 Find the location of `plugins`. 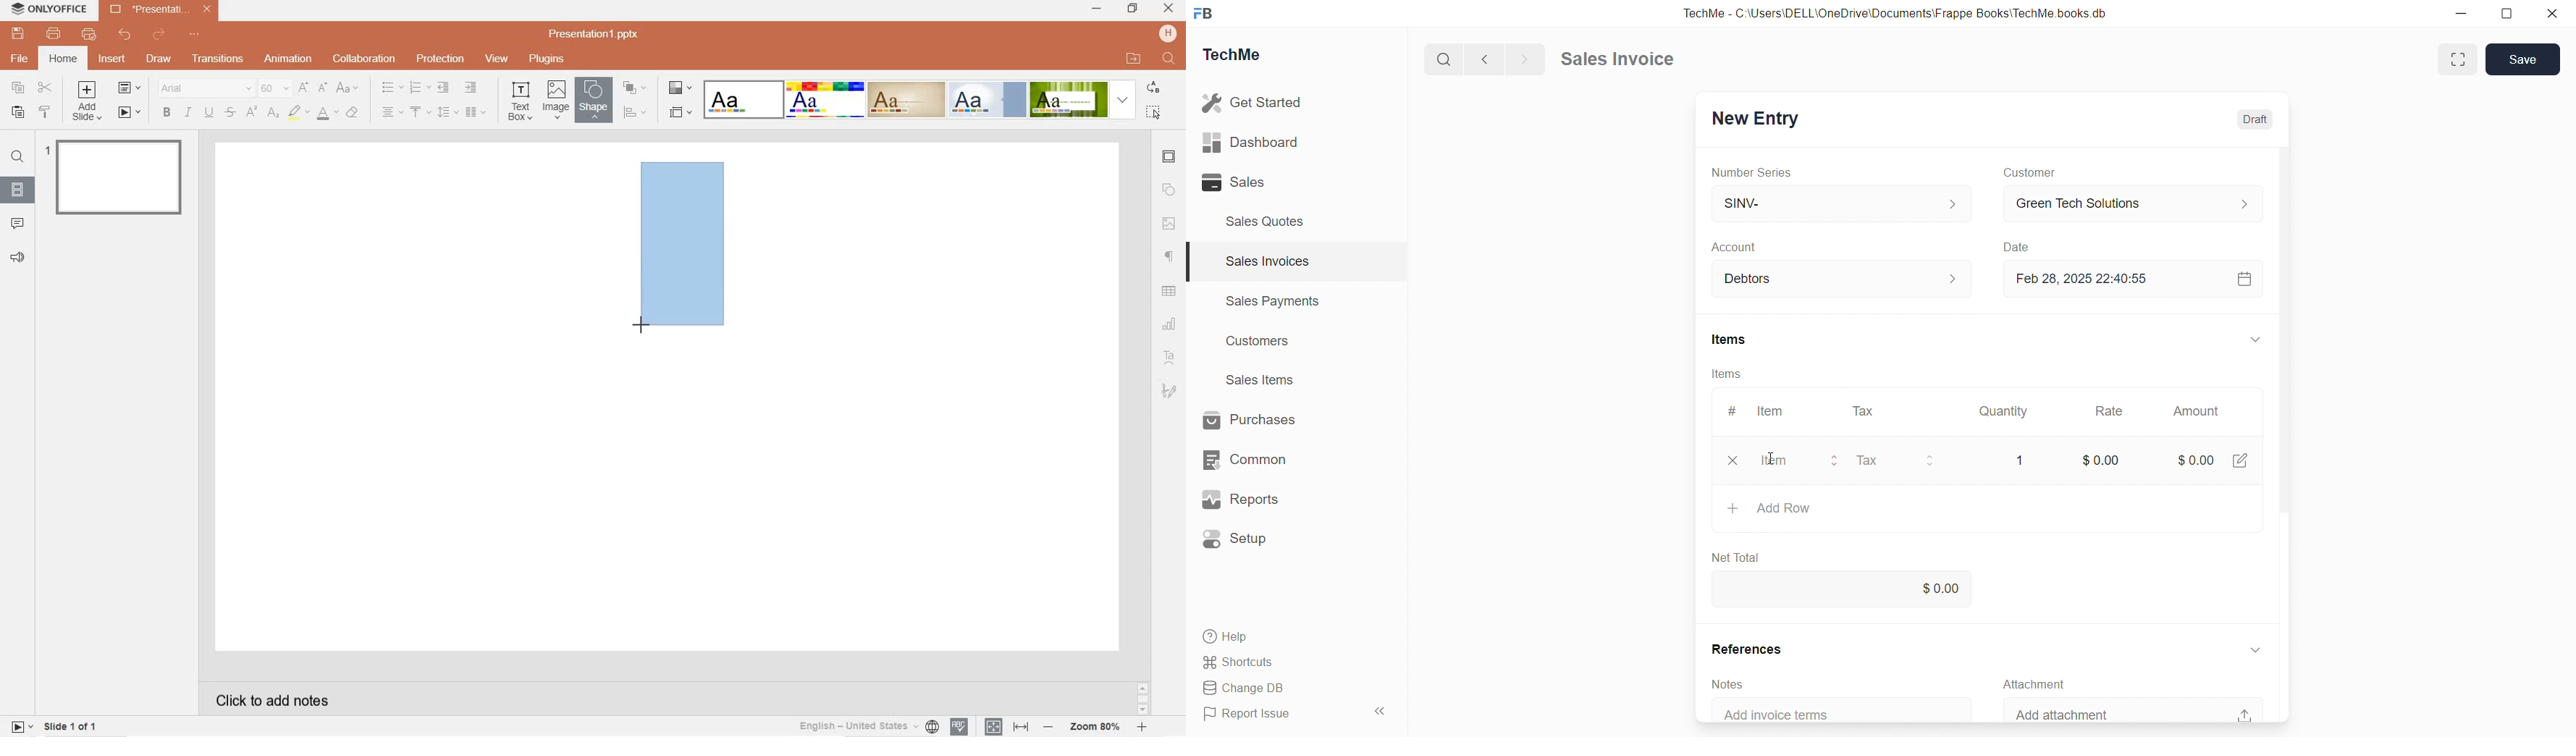

plugins is located at coordinates (546, 59).